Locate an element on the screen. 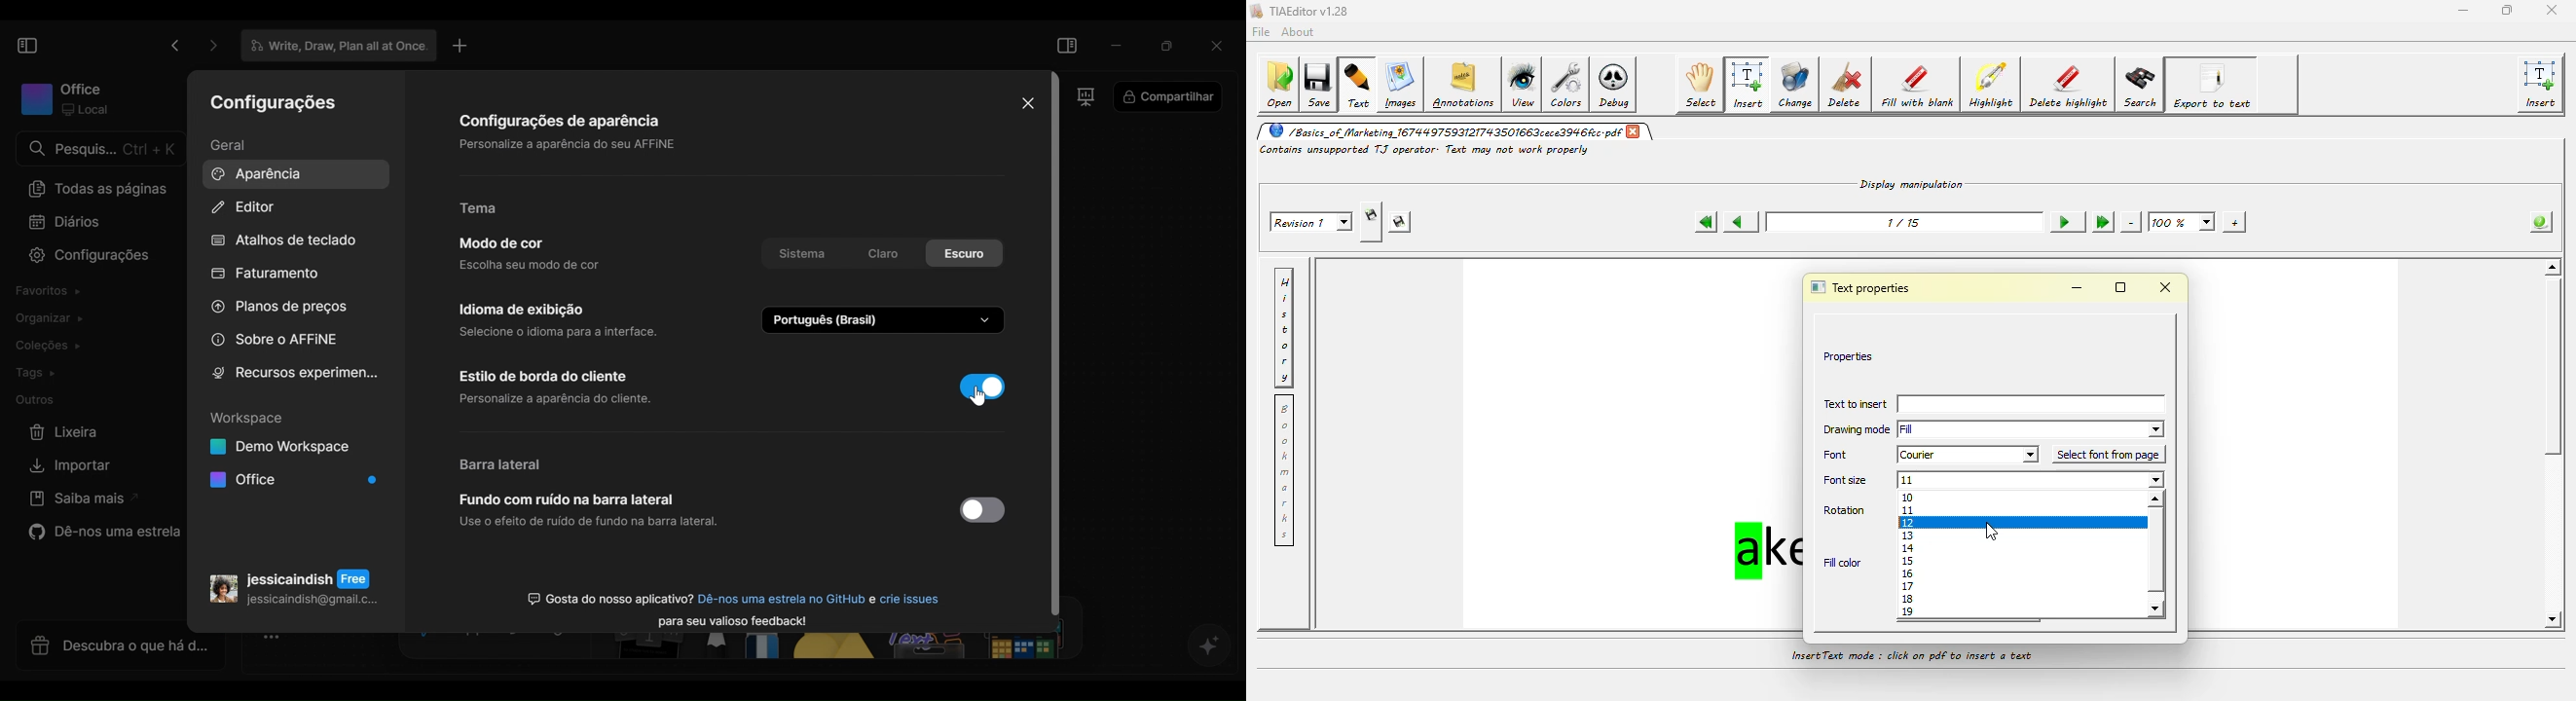 The image size is (2576, 728). Others is located at coordinates (980, 652).